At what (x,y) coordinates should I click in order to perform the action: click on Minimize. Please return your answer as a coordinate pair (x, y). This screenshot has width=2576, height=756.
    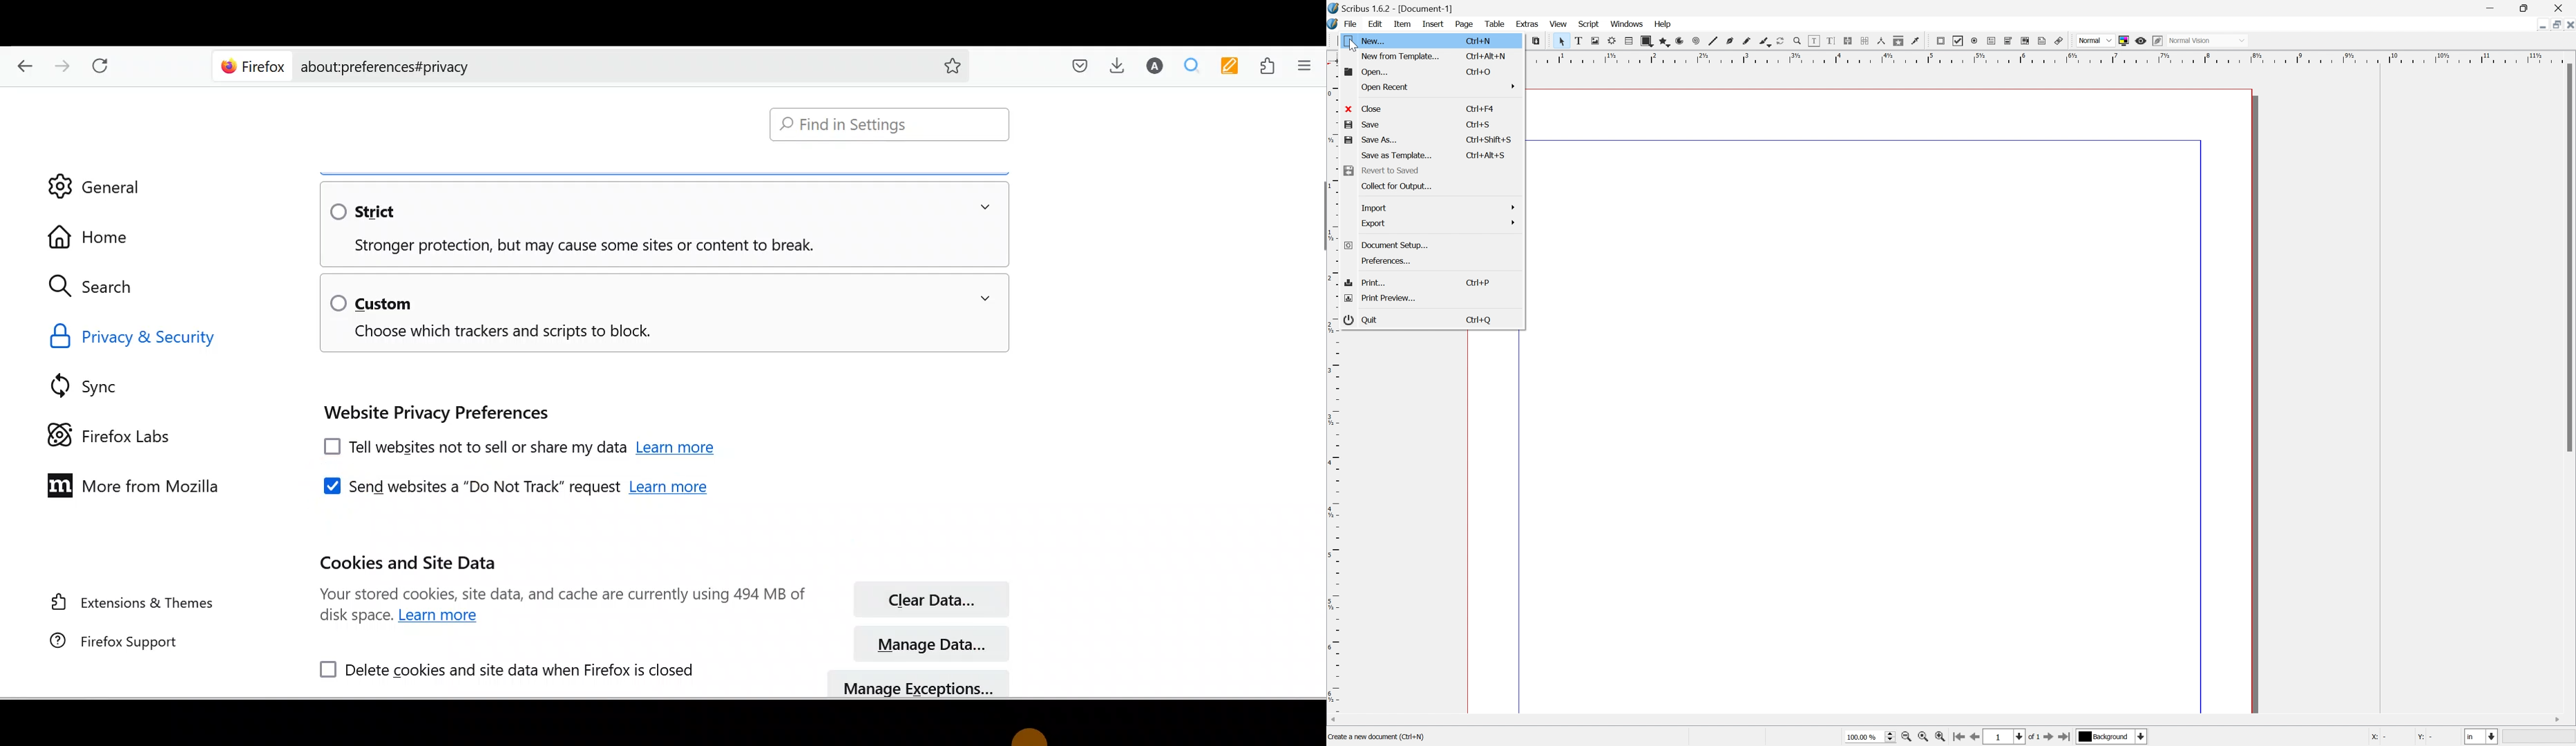
    Looking at the image, I should click on (2534, 24).